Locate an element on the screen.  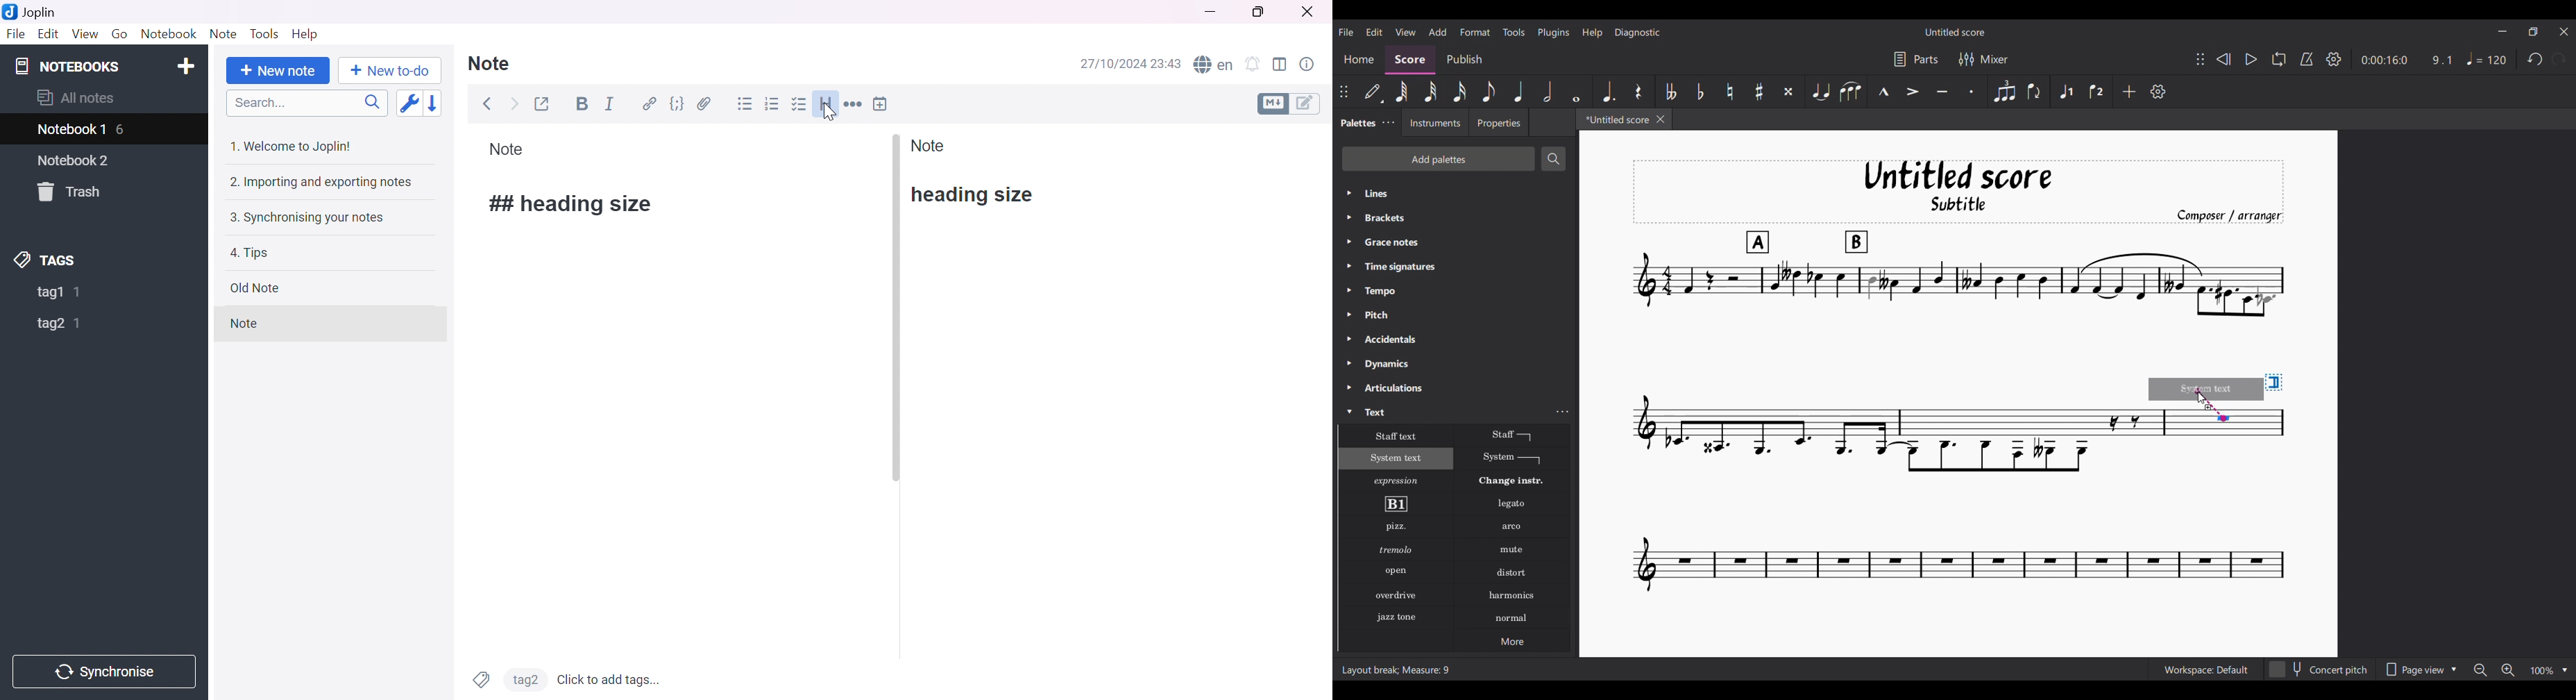
Default is located at coordinates (1373, 91).